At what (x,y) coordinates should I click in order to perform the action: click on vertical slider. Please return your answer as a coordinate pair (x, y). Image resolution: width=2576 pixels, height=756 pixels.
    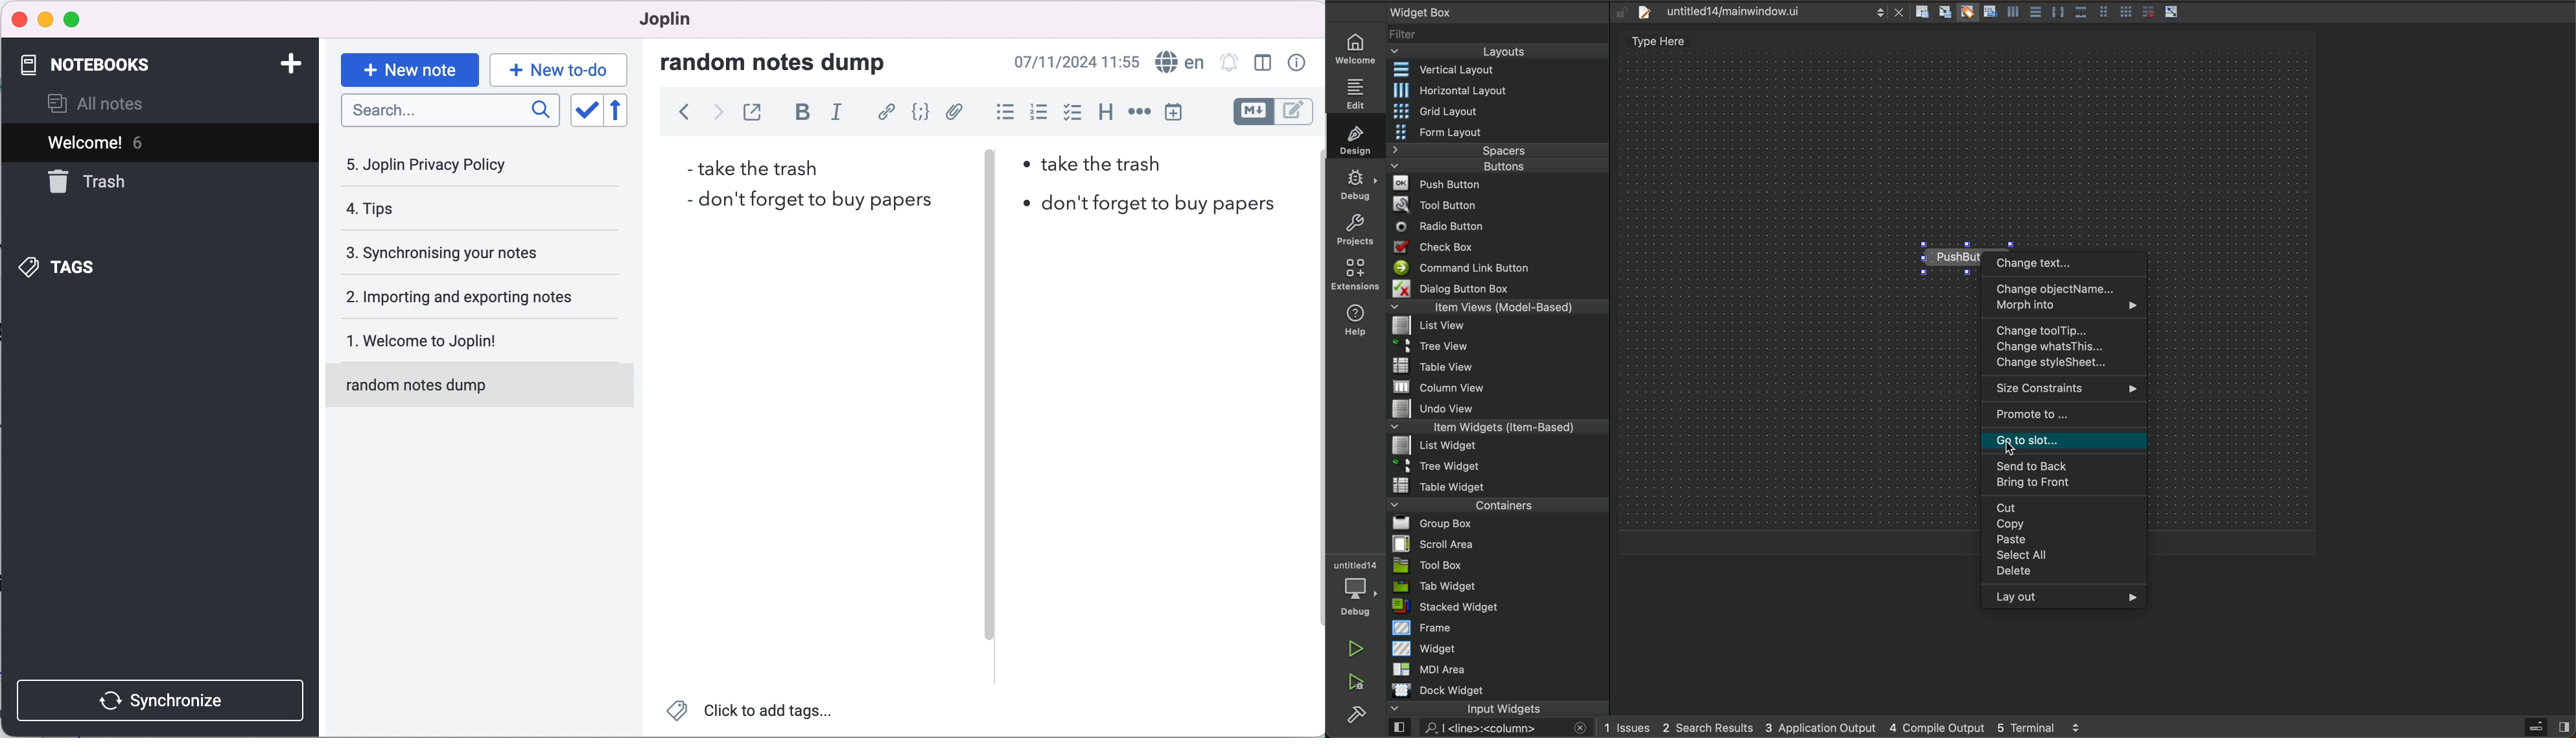
    Looking at the image, I should click on (990, 182).